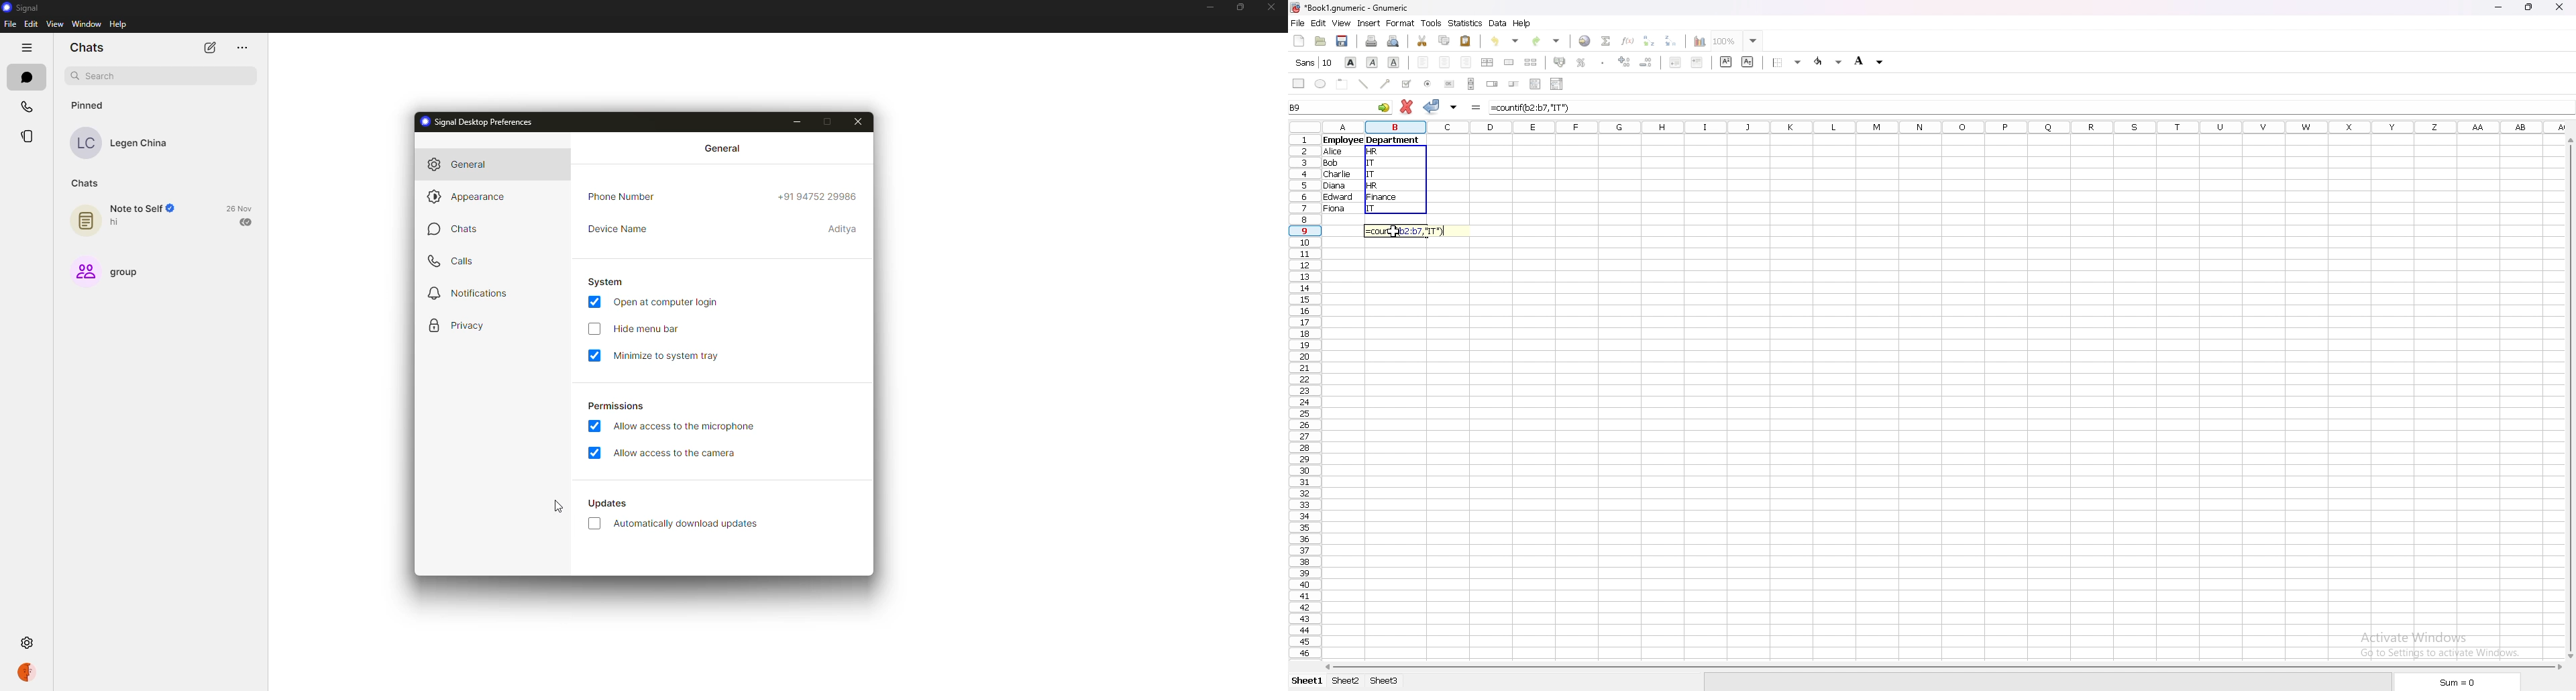 The height and width of the screenshot is (700, 2576). What do you see at coordinates (1515, 85) in the screenshot?
I see `slider` at bounding box center [1515, 85].